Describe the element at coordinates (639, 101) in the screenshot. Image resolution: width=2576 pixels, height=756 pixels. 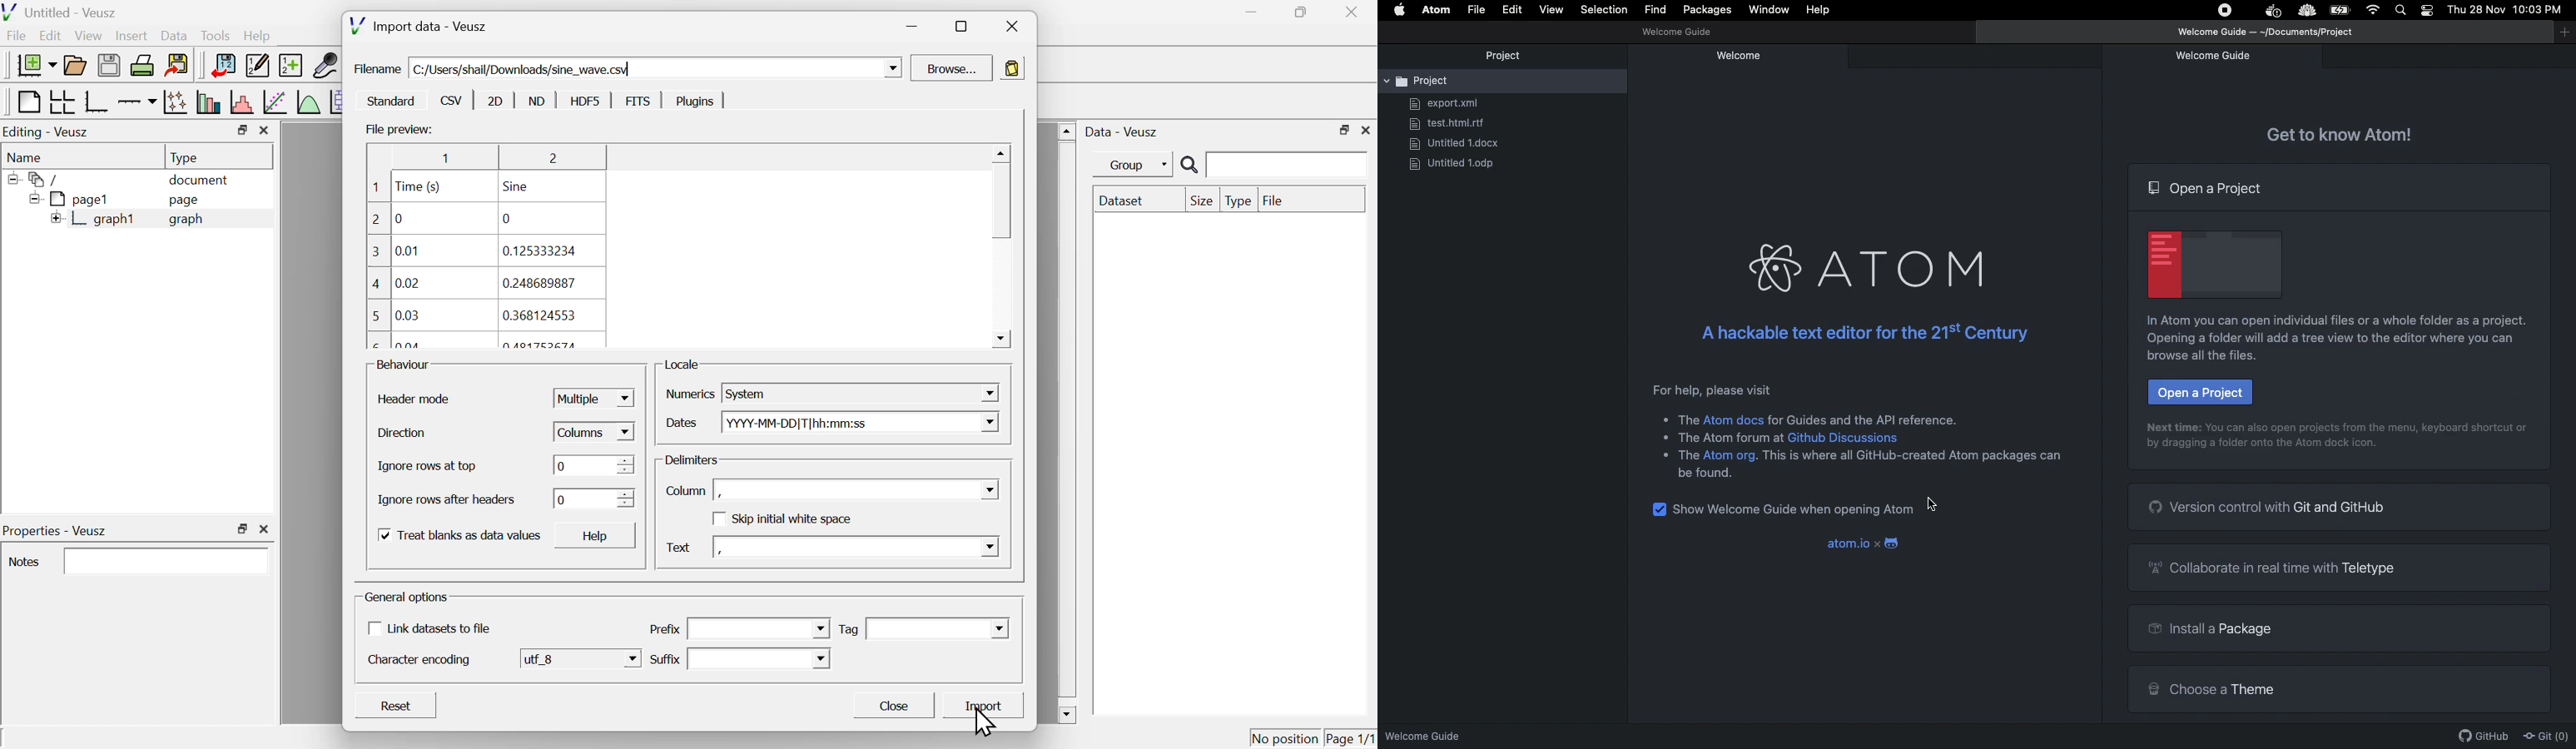
I see `FITS` at that location.